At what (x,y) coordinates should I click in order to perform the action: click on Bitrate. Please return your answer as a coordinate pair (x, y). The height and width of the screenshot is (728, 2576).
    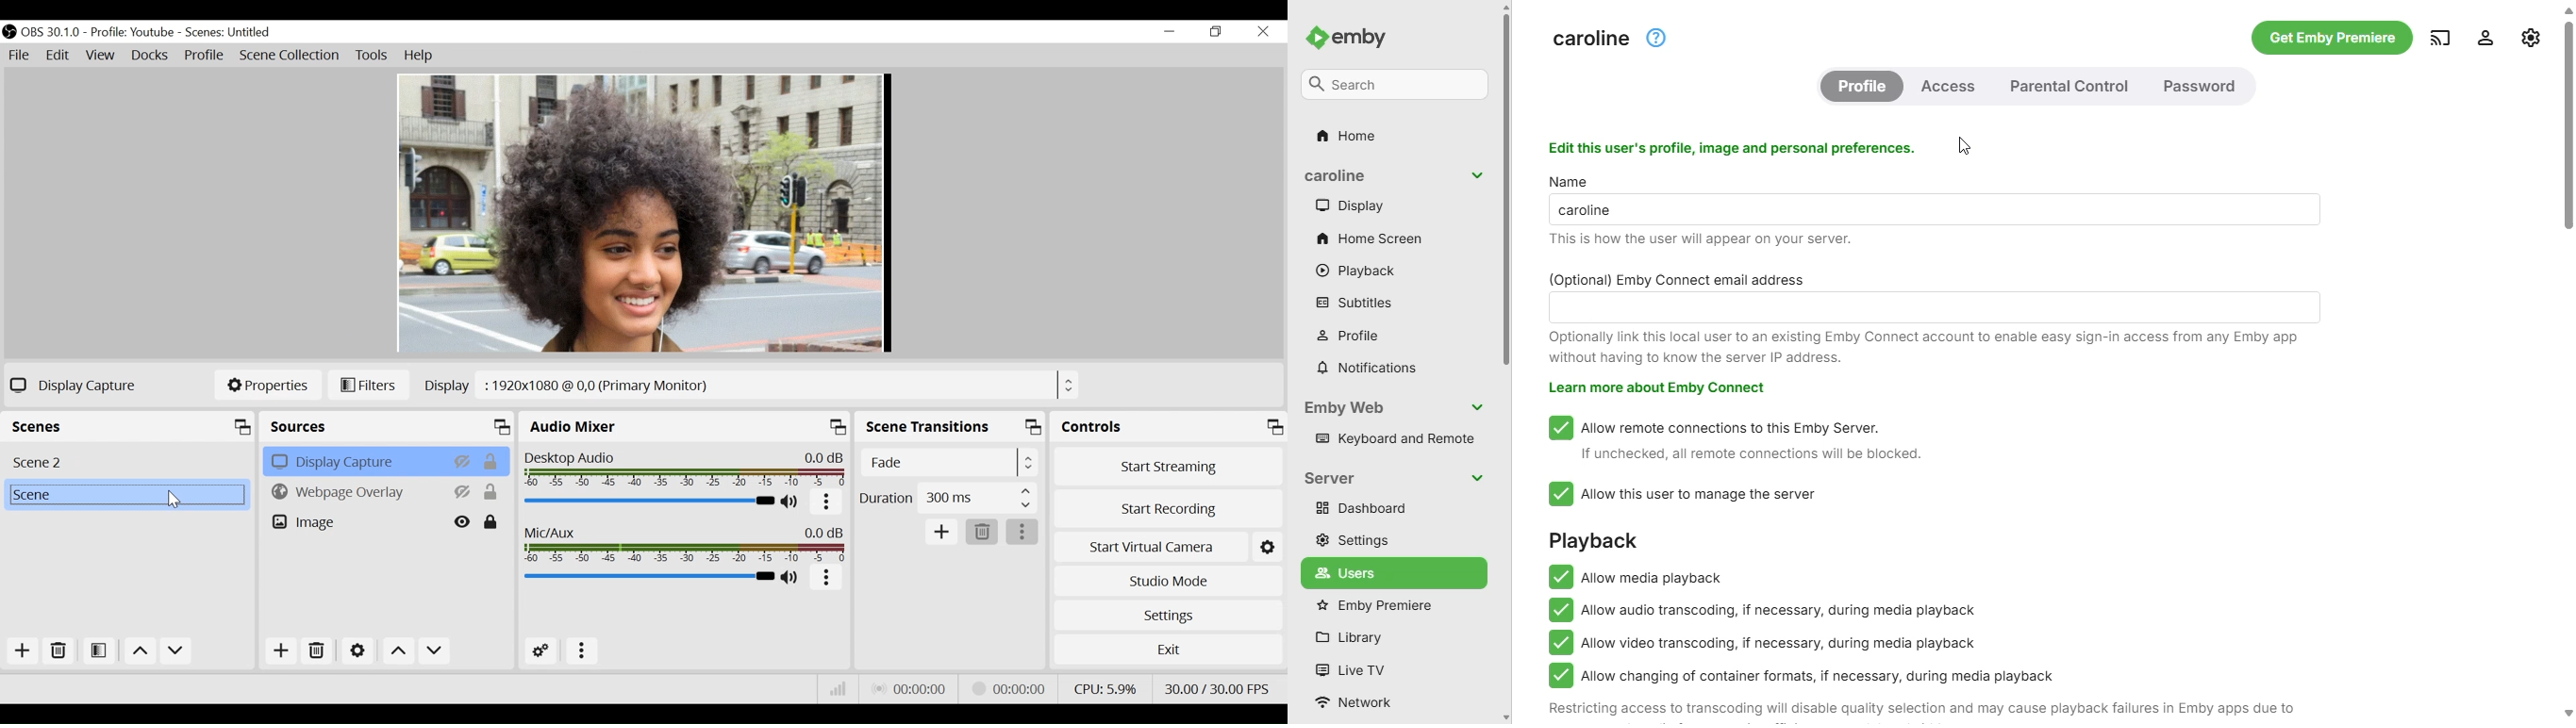
    Looking at the image, I should click on (836, 688).